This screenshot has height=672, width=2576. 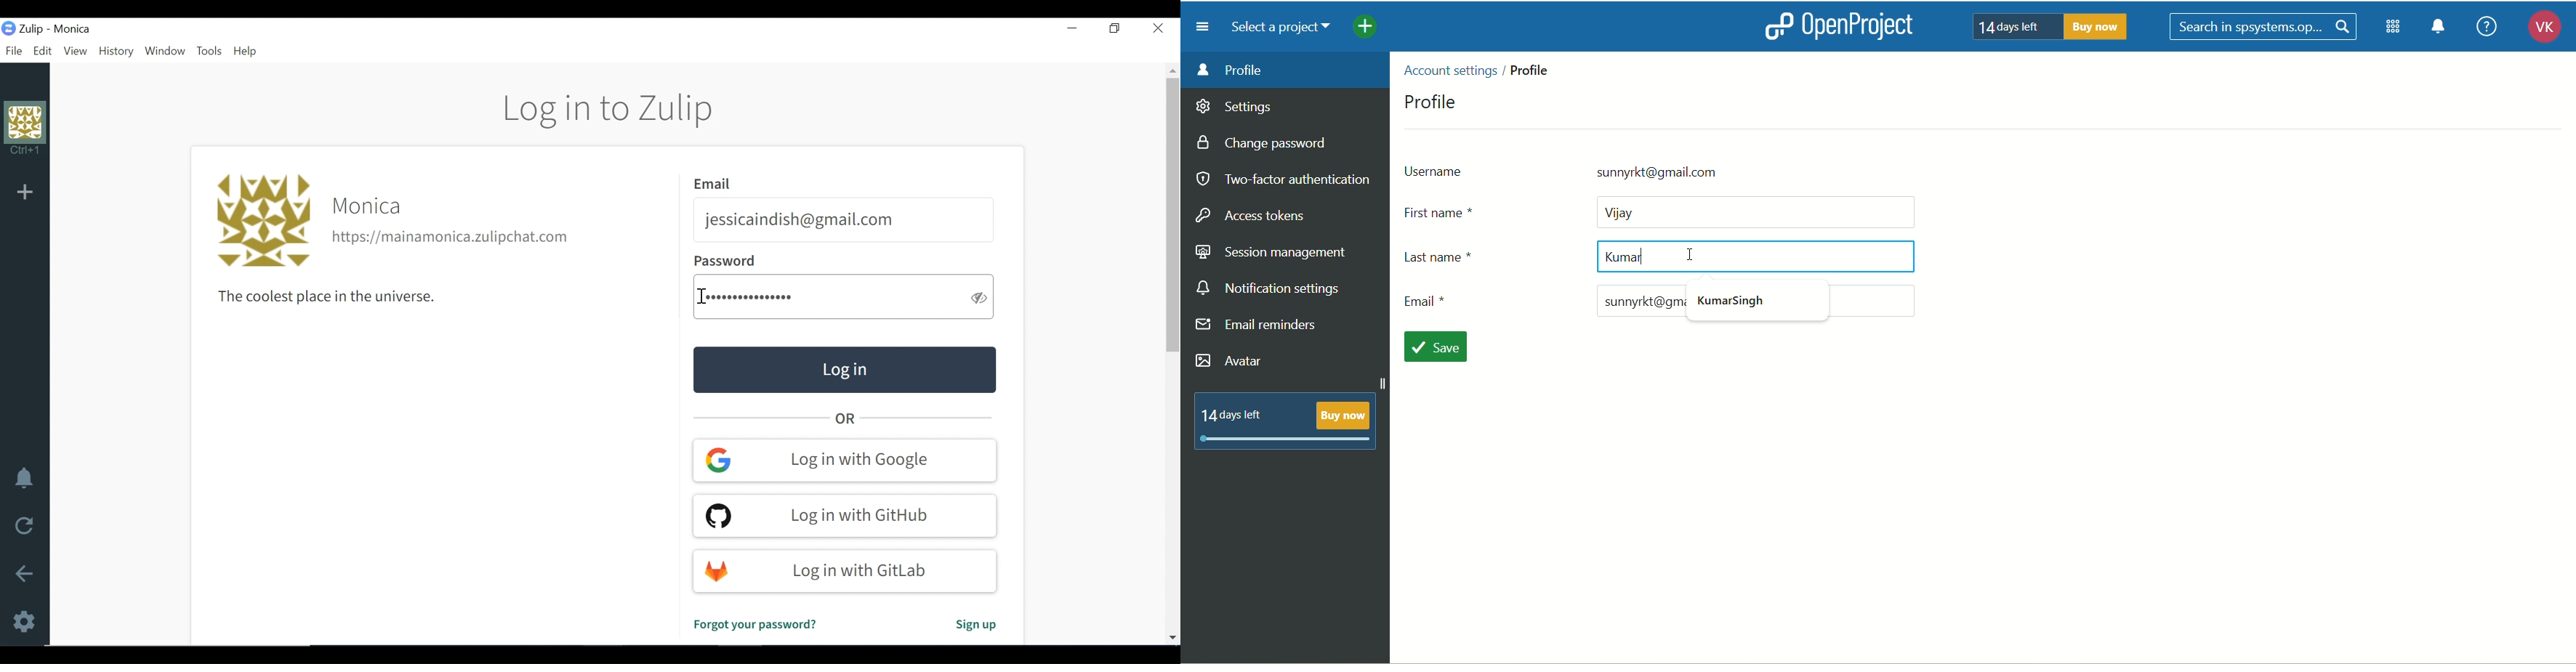 What do you see at coordinates (1694, 254) in the screenshot?
I see `cursor` at bounding box center [1694, 254].